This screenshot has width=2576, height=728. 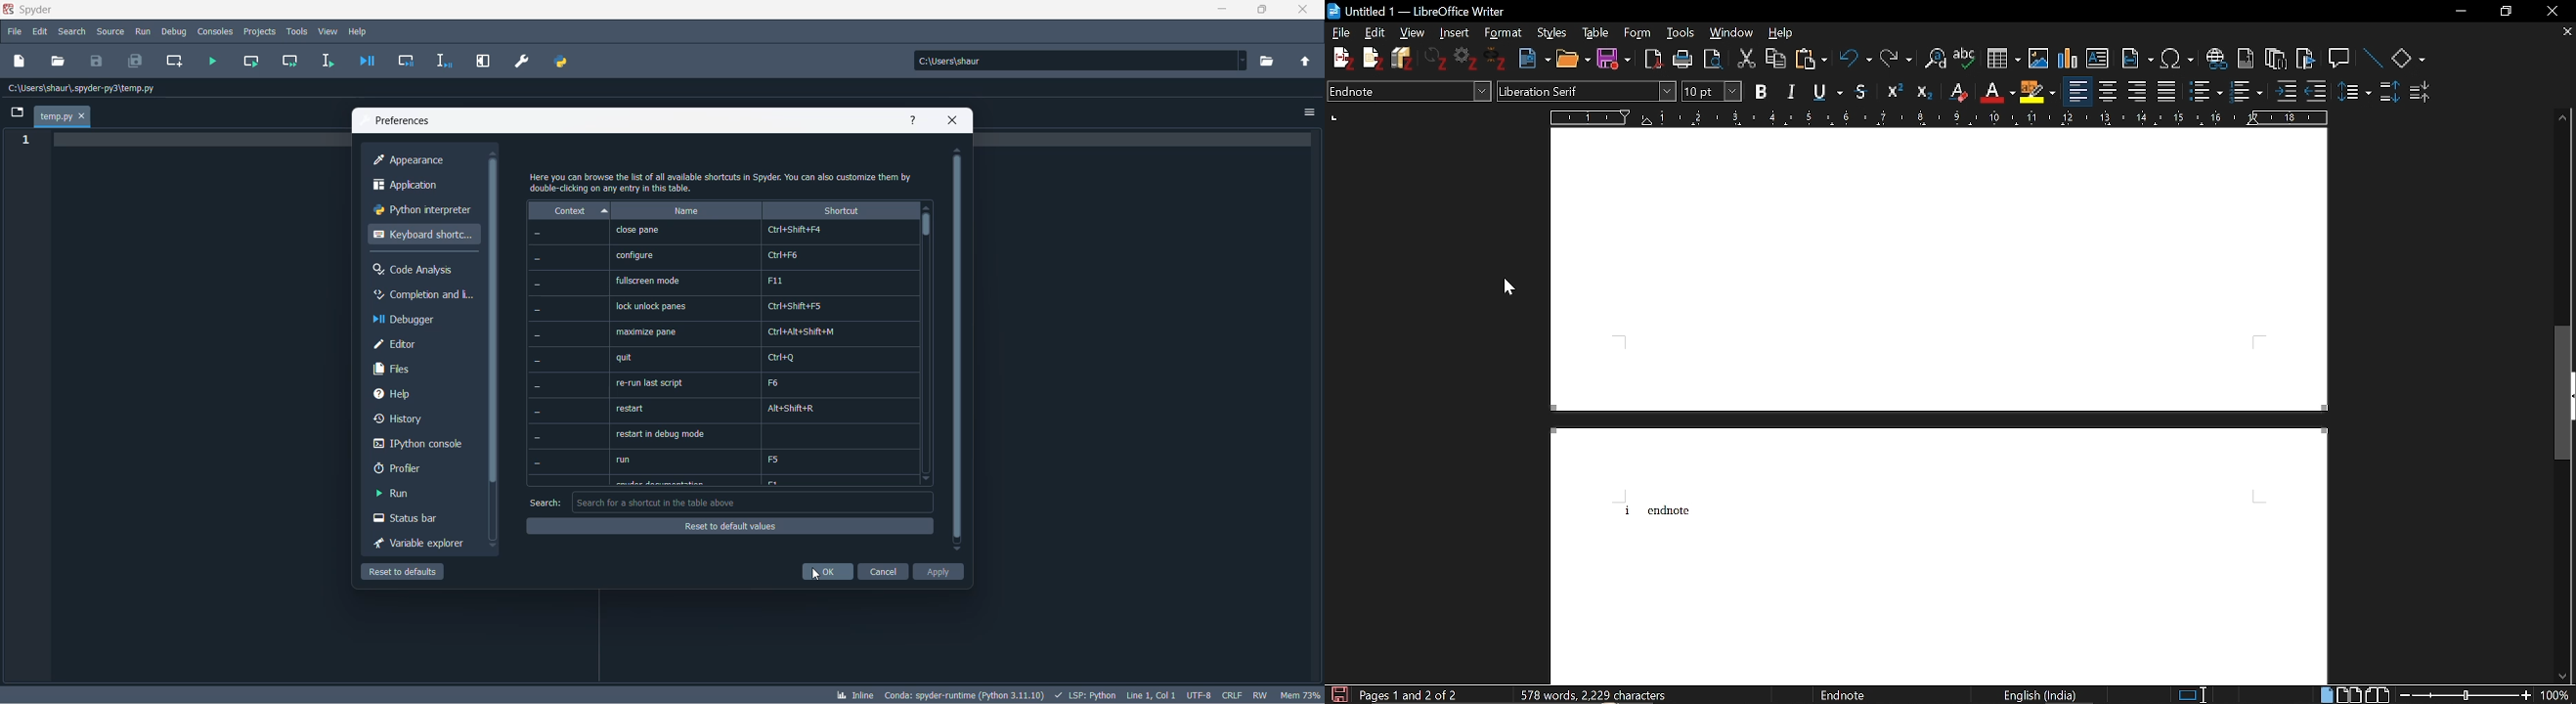 What do you see at coordinates (1436, 59) in the screenshot?
I see `Refresh` at bounding box center [1436, 59].